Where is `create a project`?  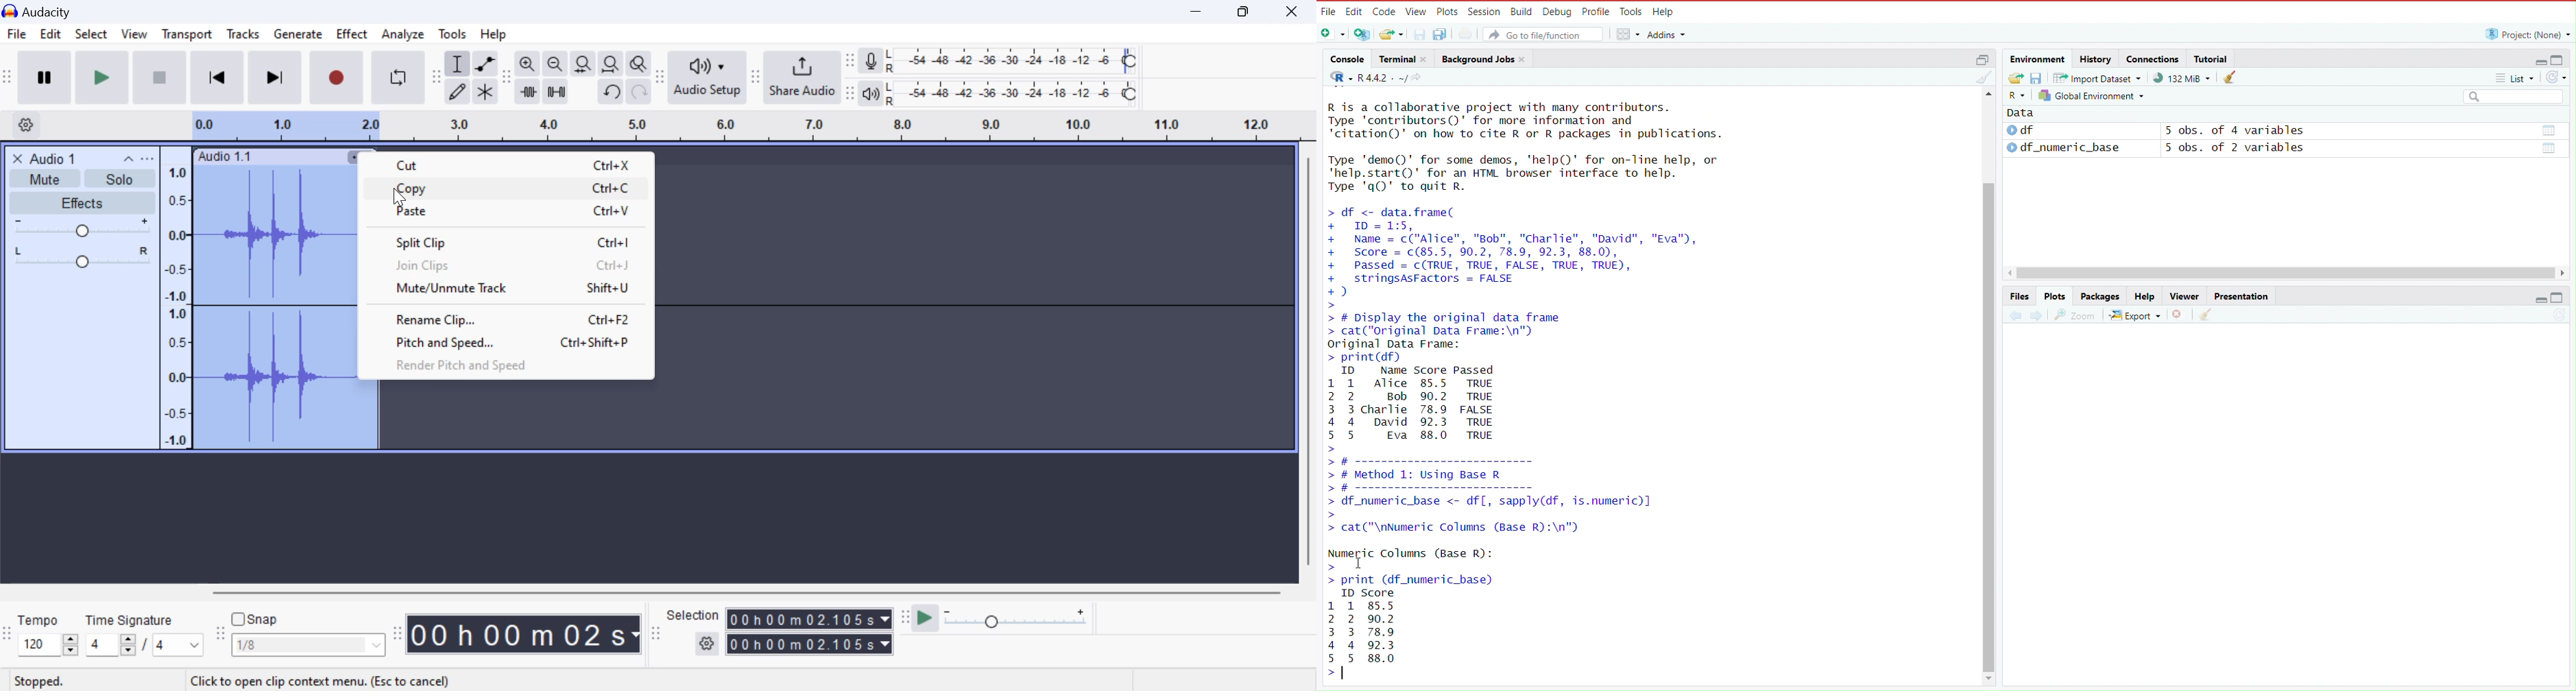 create a project is located at coordinates (1362, 33).